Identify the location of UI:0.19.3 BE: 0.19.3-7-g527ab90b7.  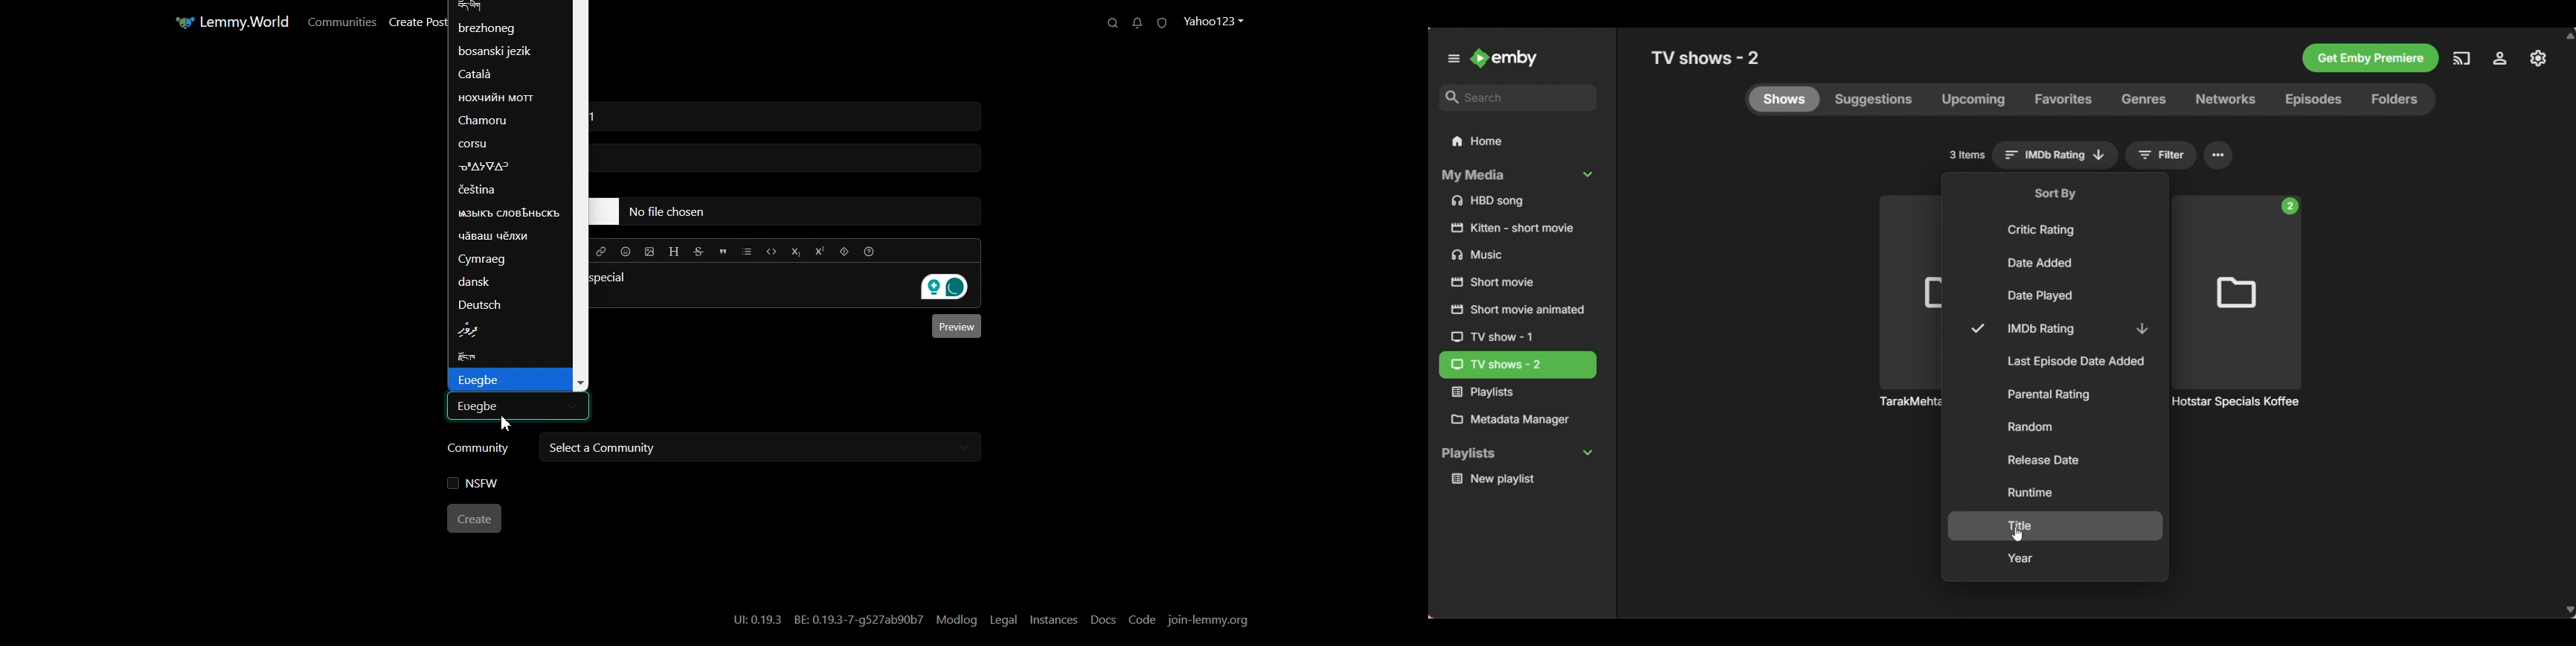
(826, 619).